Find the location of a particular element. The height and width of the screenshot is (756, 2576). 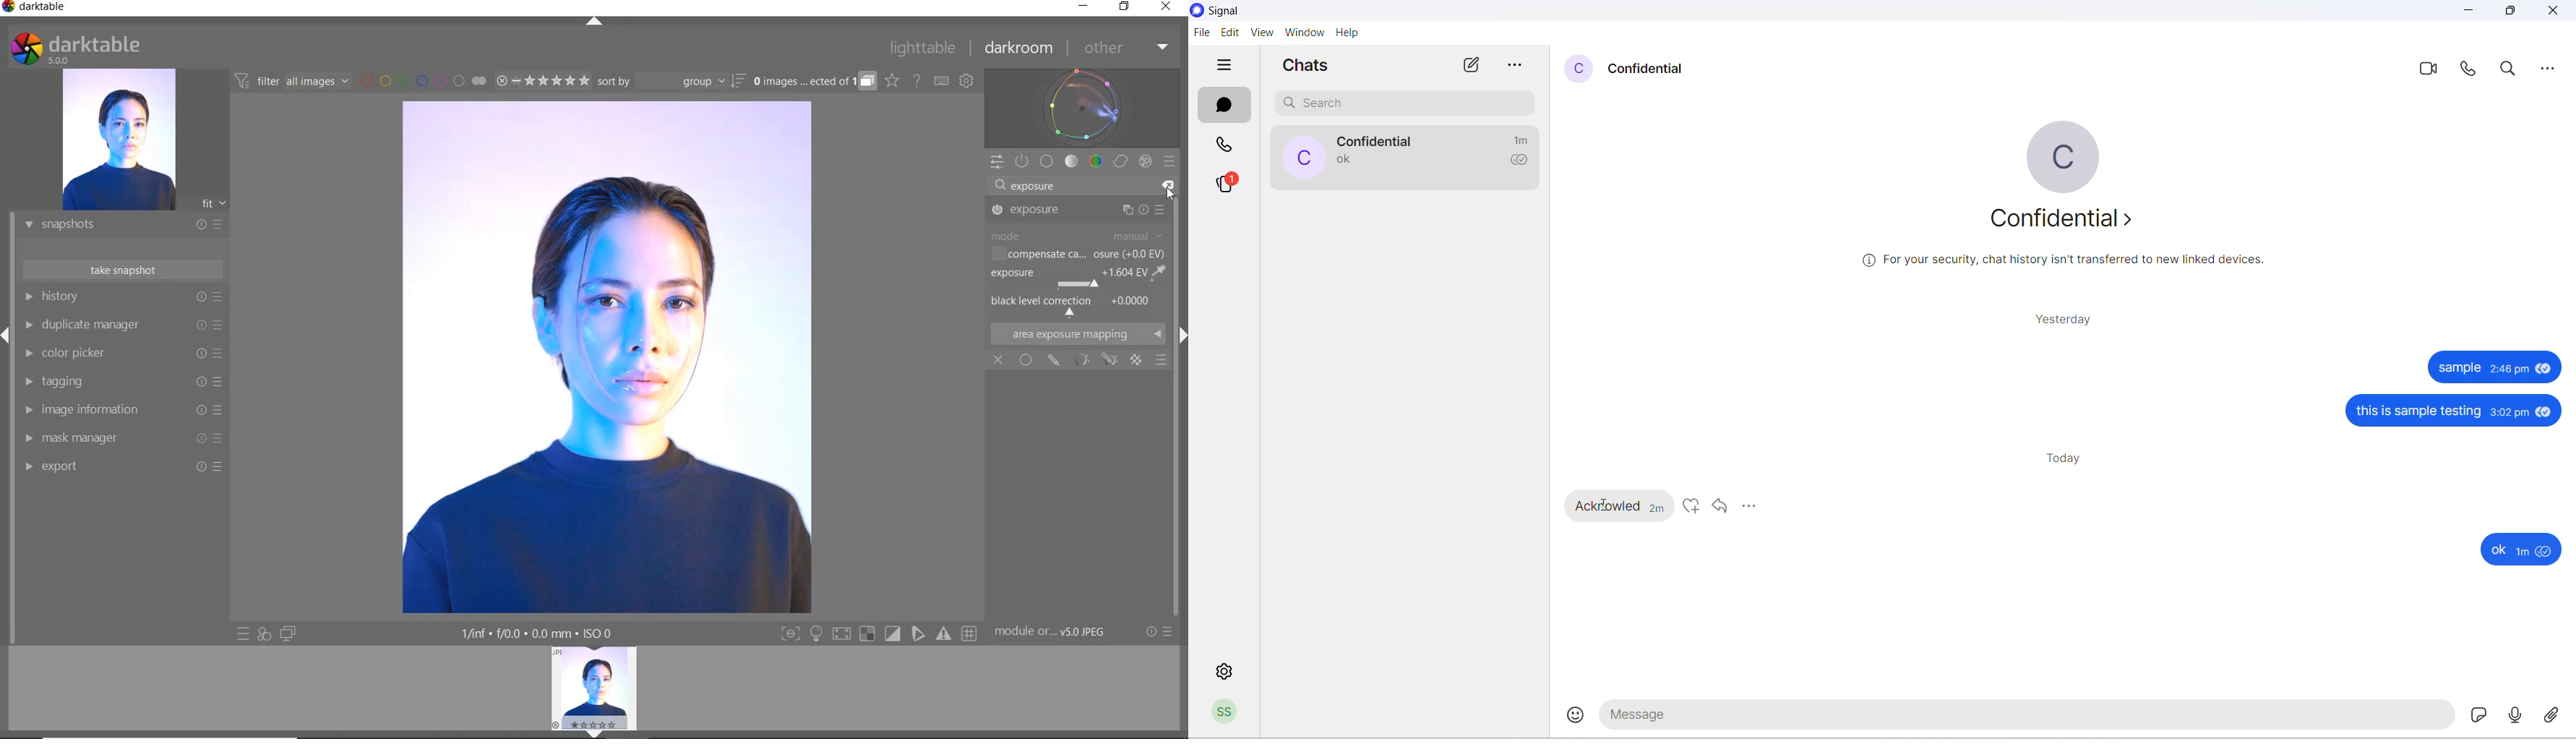

contact name is located at coordinates (1647, 68).